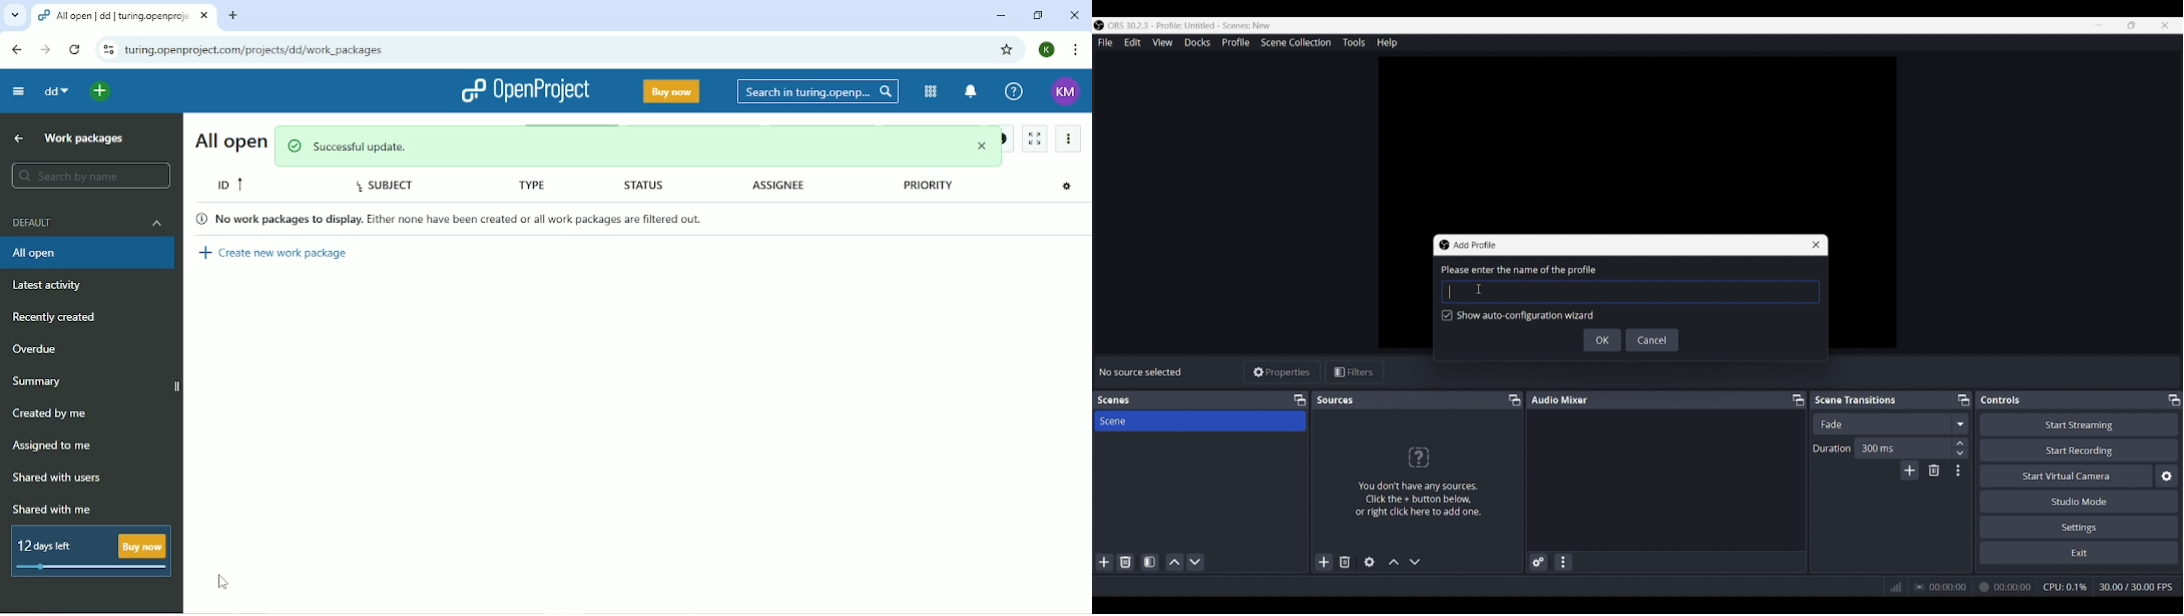 This screenshot has width=2184, height=616. What do you see at coordinates (1190, 26) in the screenshot?
I see `Software and project name` at bounding box center [1190, 26].